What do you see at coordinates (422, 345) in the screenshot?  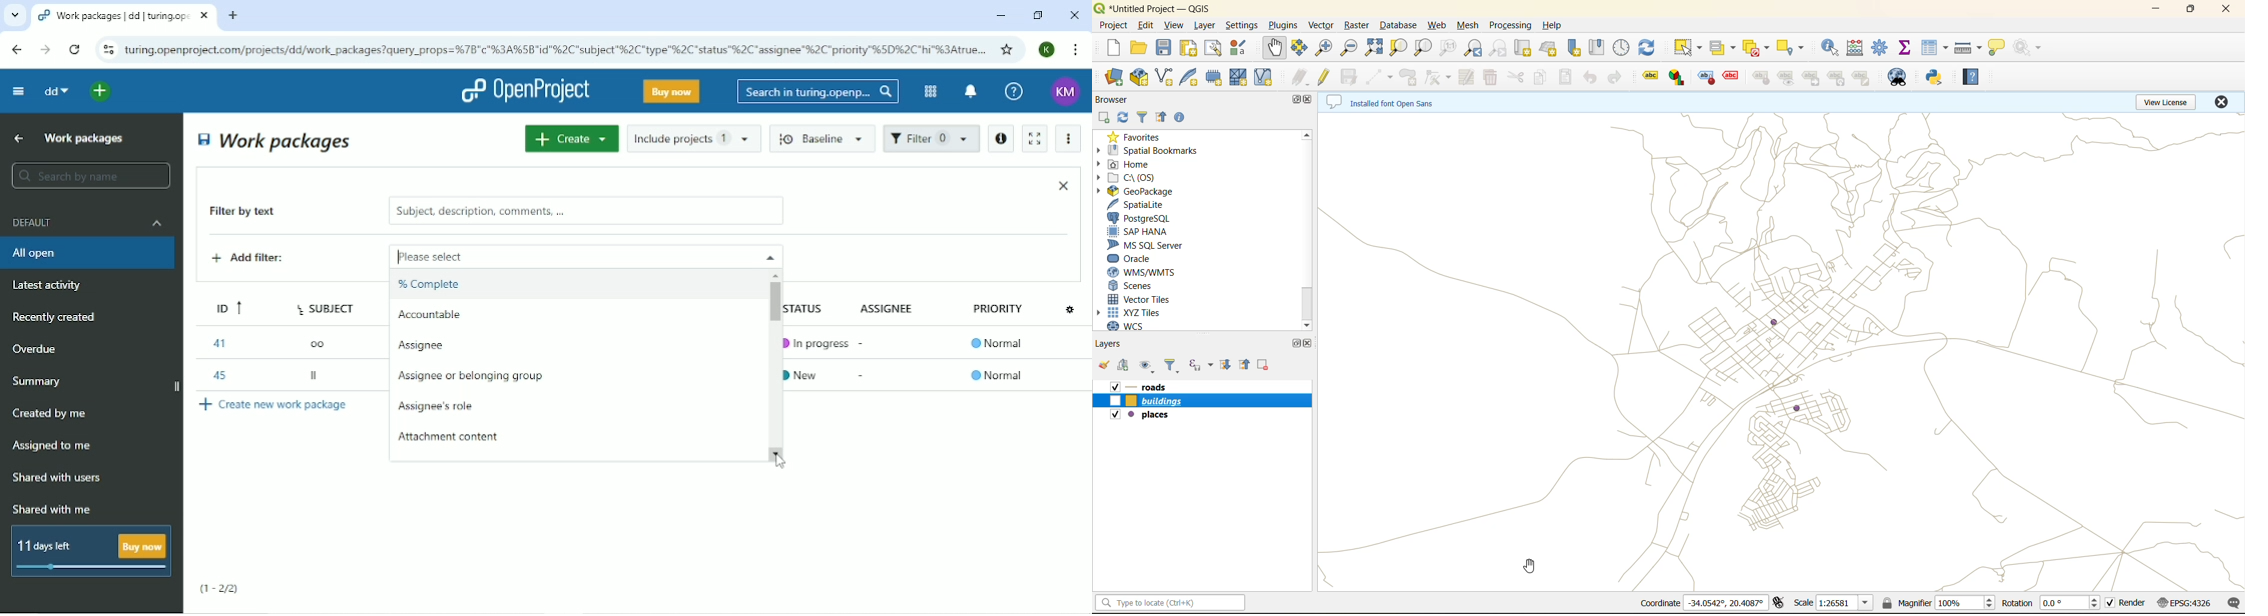 I see `Assignee` at bounding box center [422, 345].